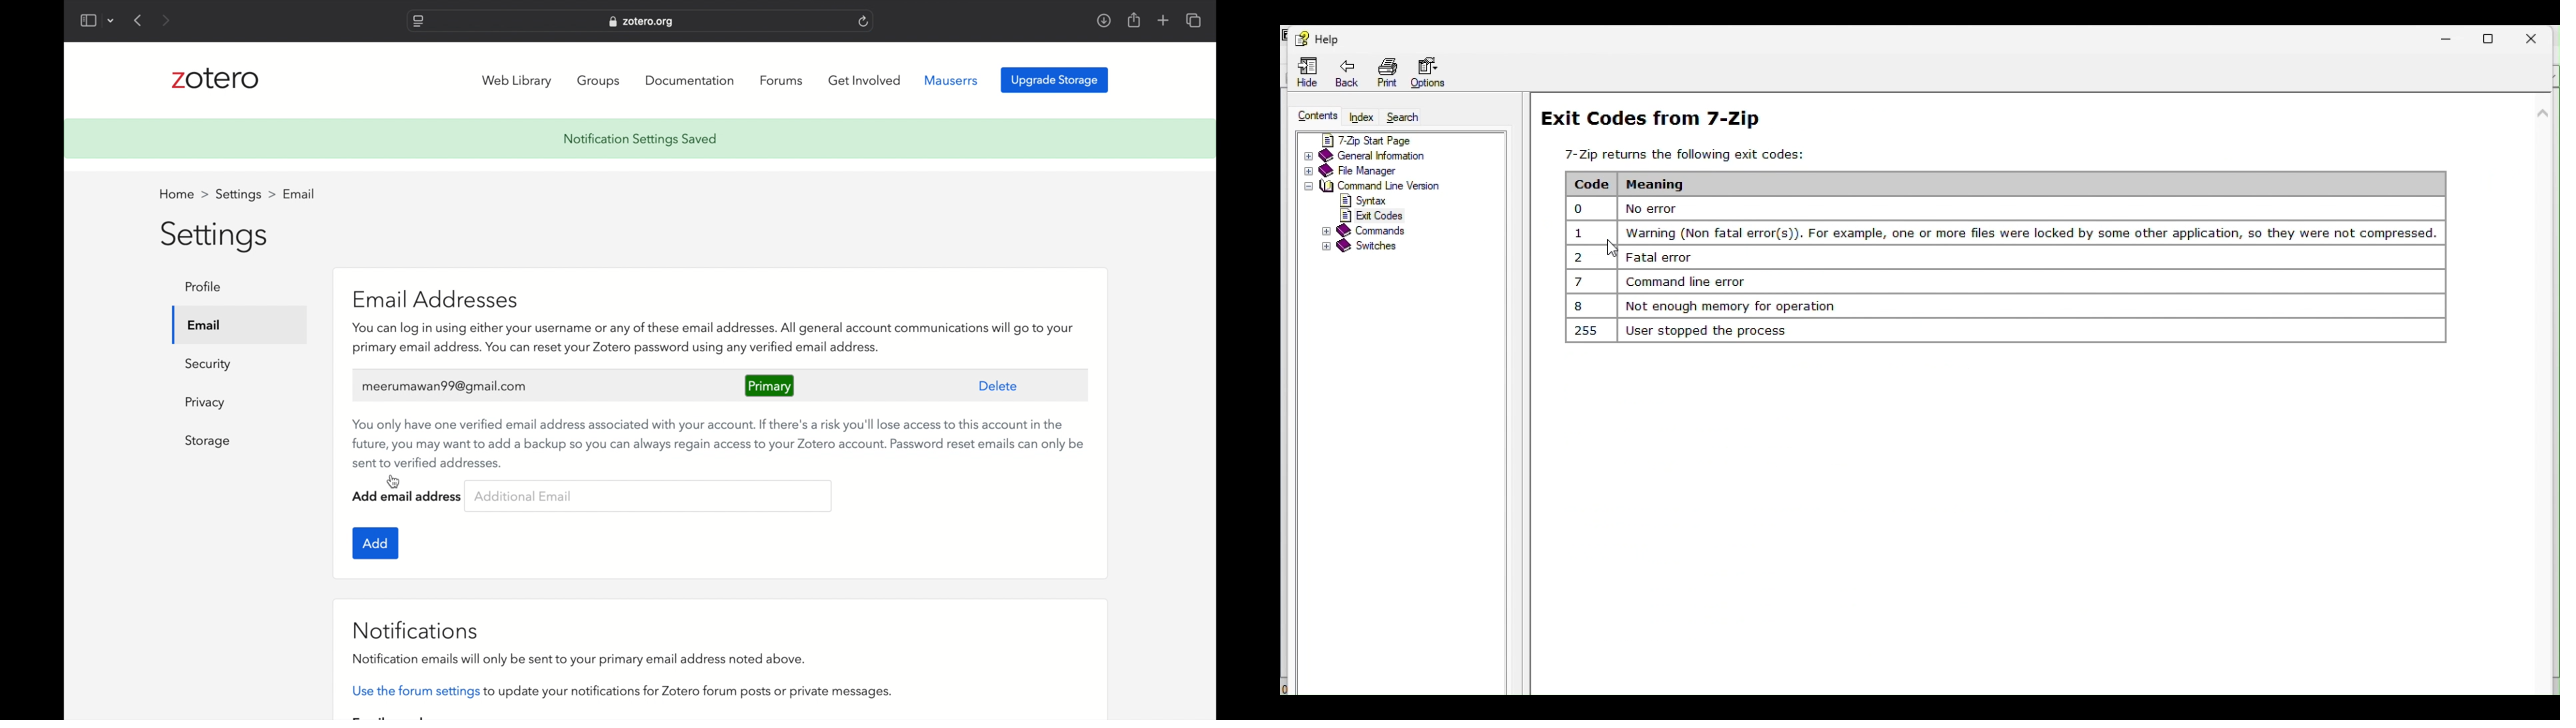 The image size is (2576, 728). I want to click on next, so click(167, 20).